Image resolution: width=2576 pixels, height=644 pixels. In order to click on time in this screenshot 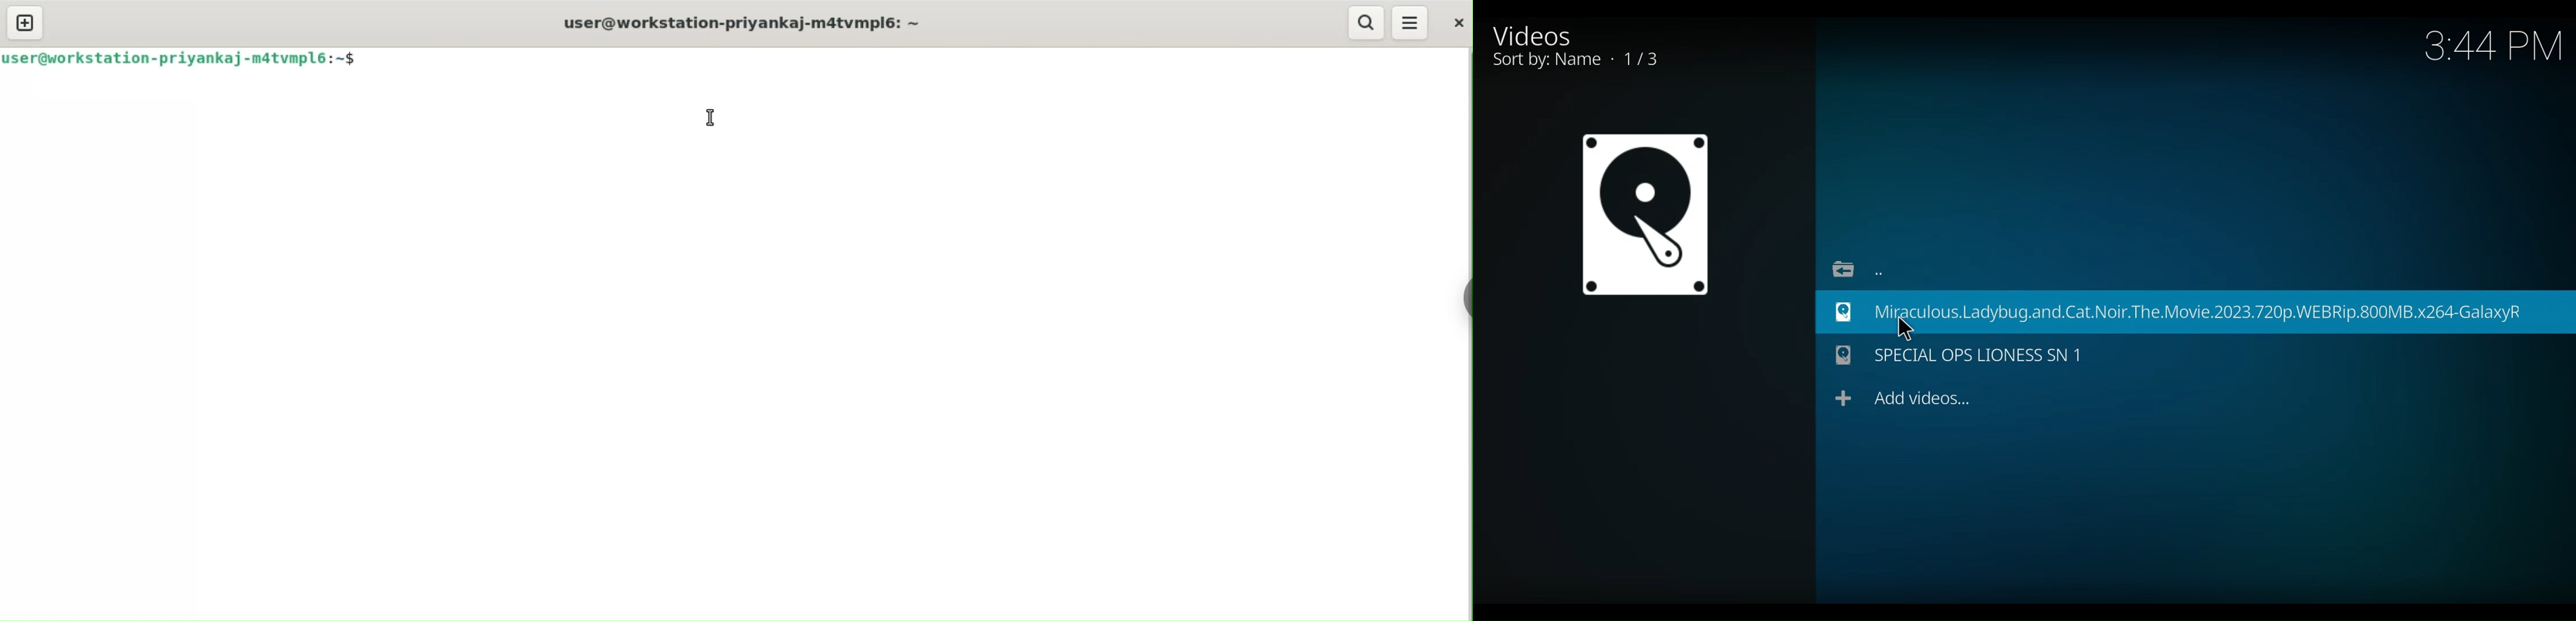, I will do `click(2495, 48)`.